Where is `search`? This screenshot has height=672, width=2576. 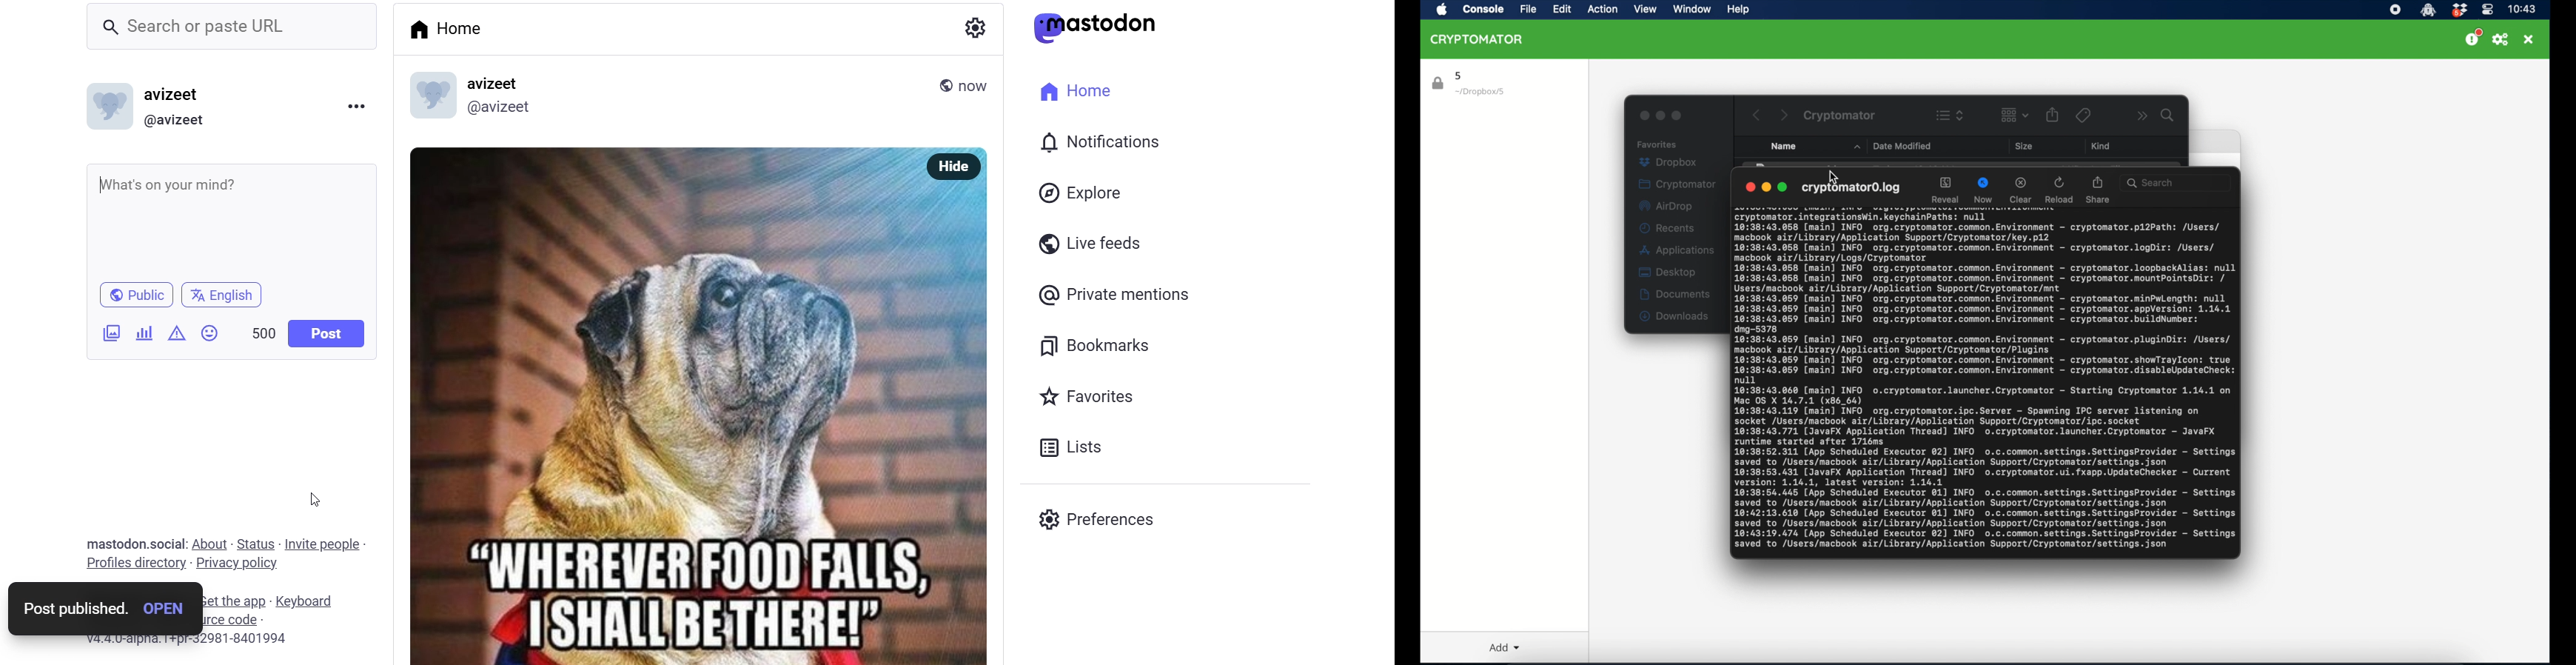 search is located at coordinates (227, 24).